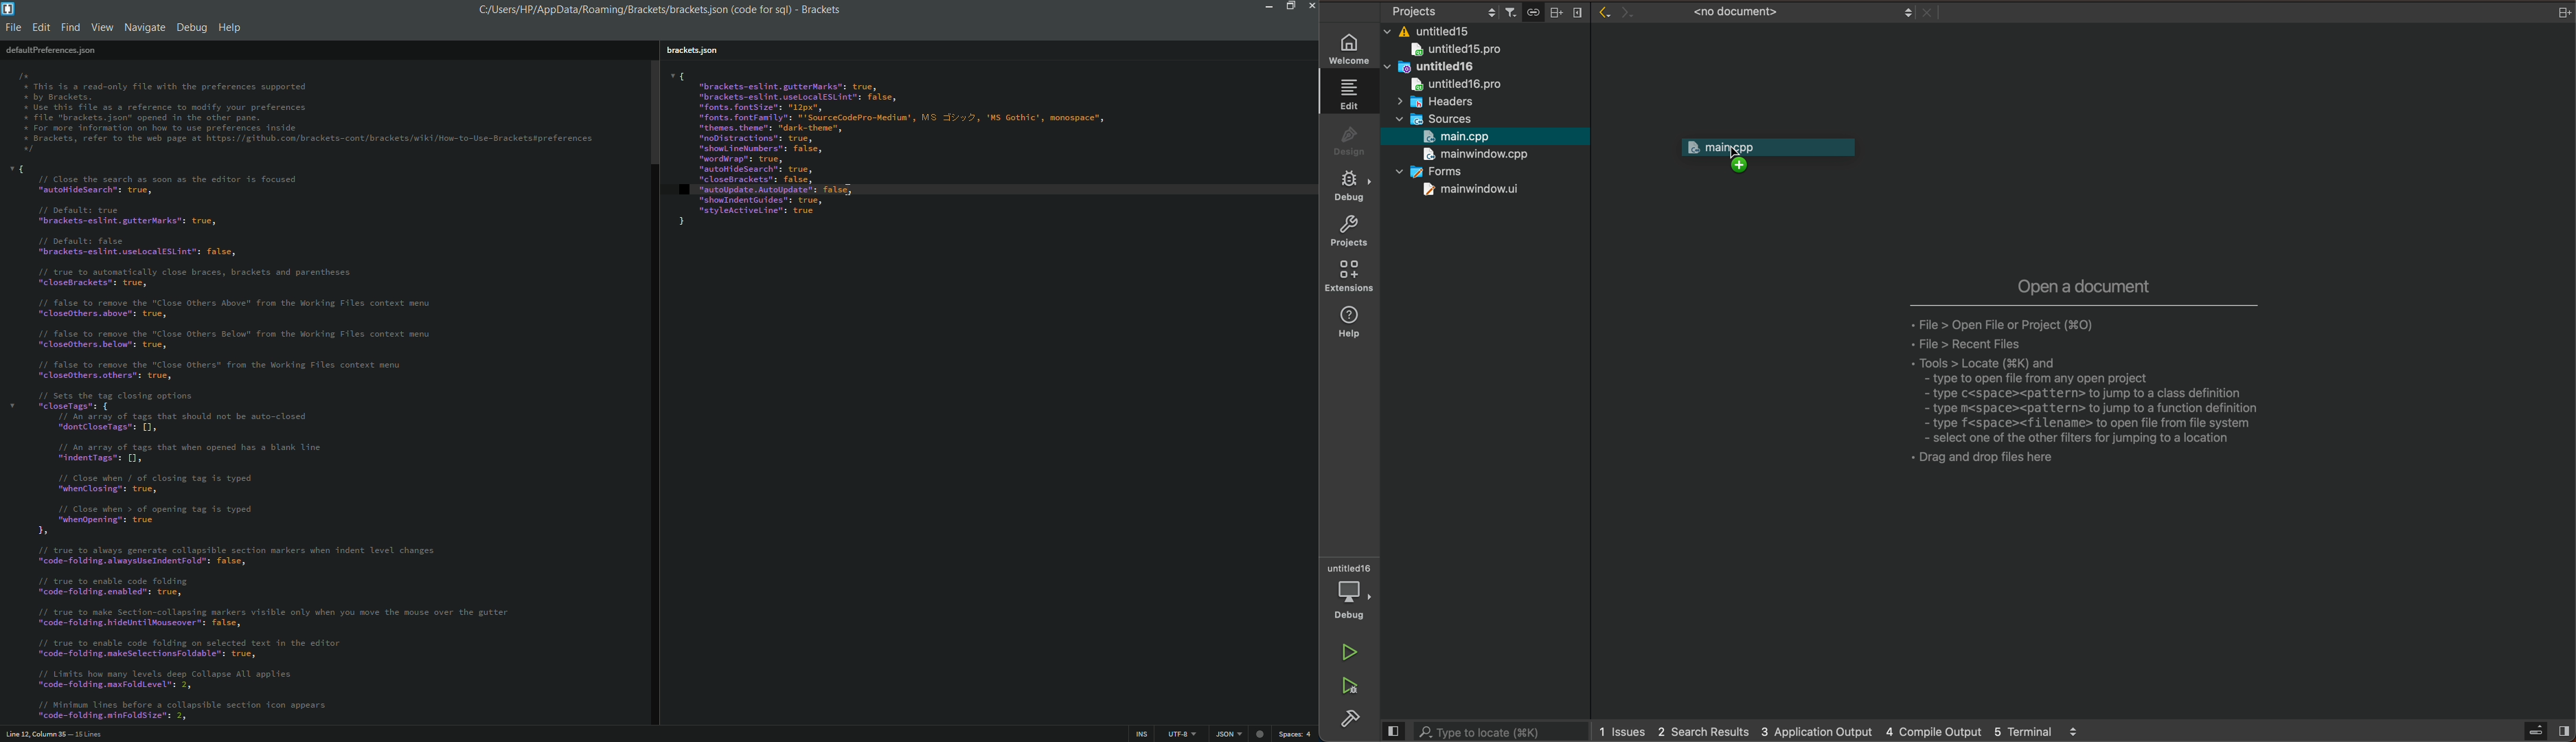 Image resolution: width=2576 pixels, height=756 pixels. I want to click on WELCOME, so click(1350, 47).